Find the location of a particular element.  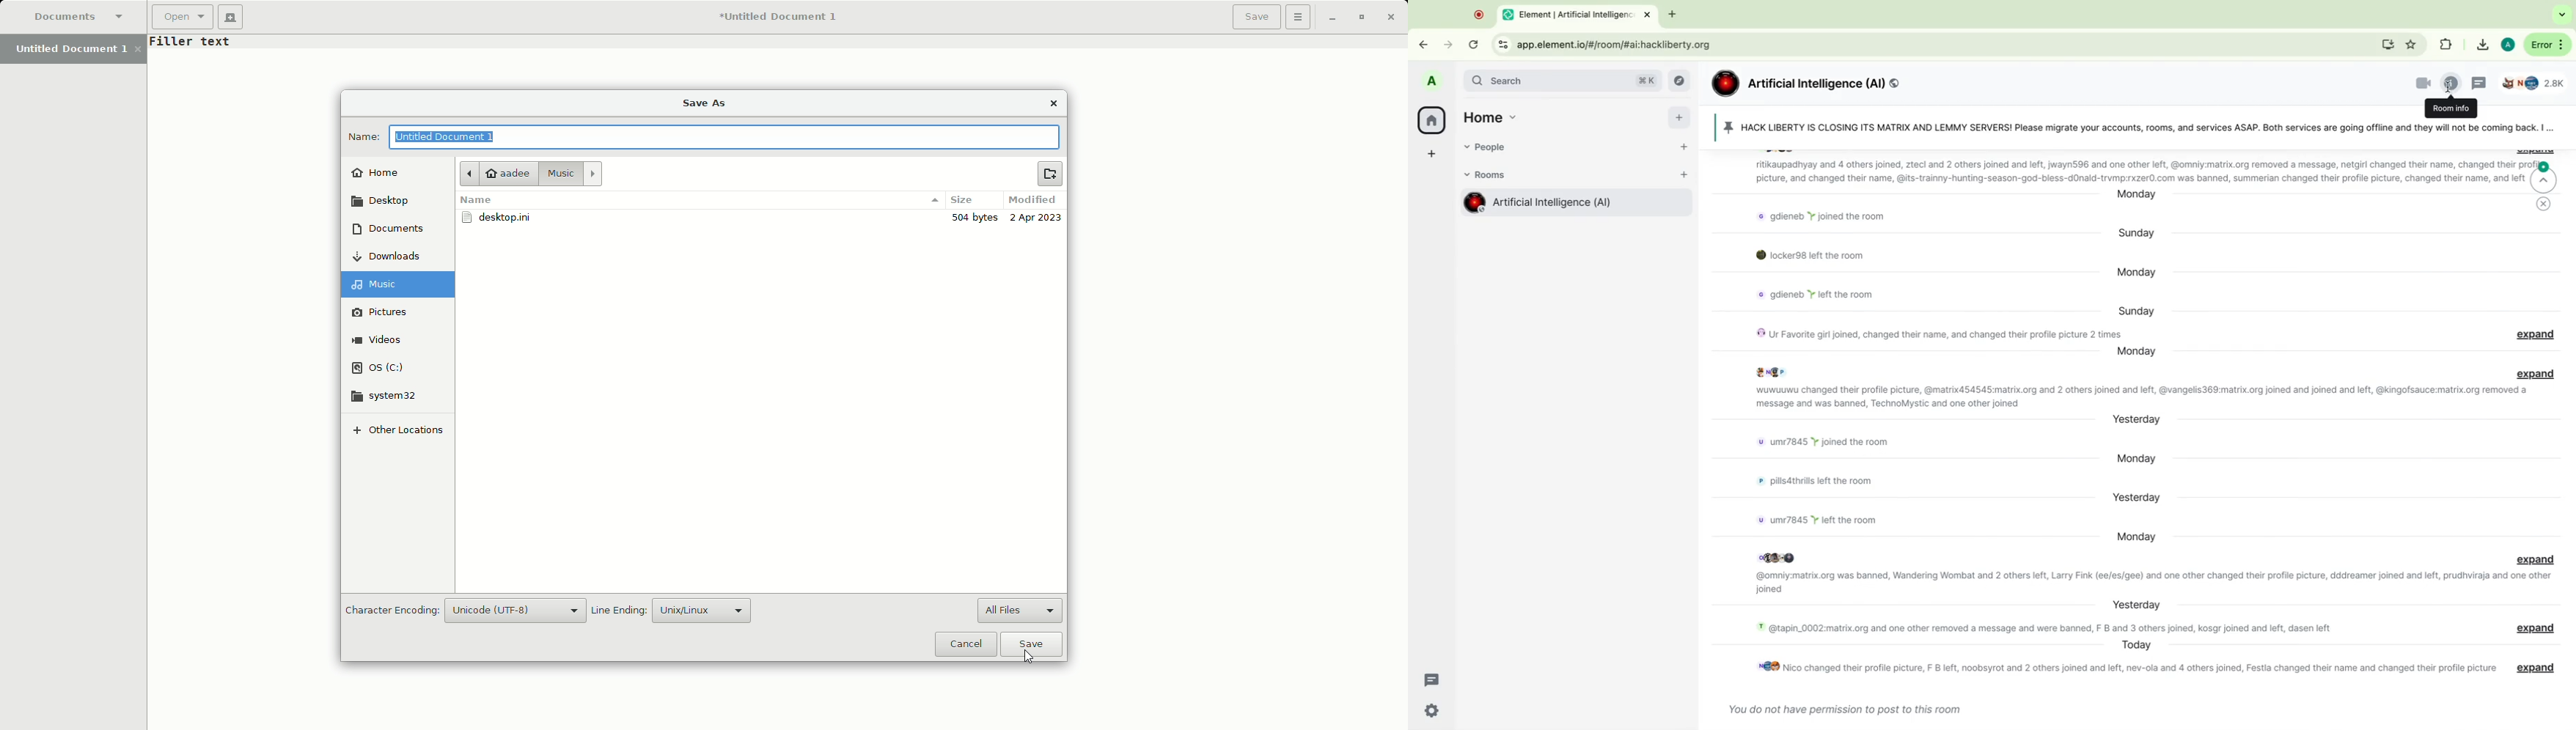

start chat is located at coordinates (1684, 152).